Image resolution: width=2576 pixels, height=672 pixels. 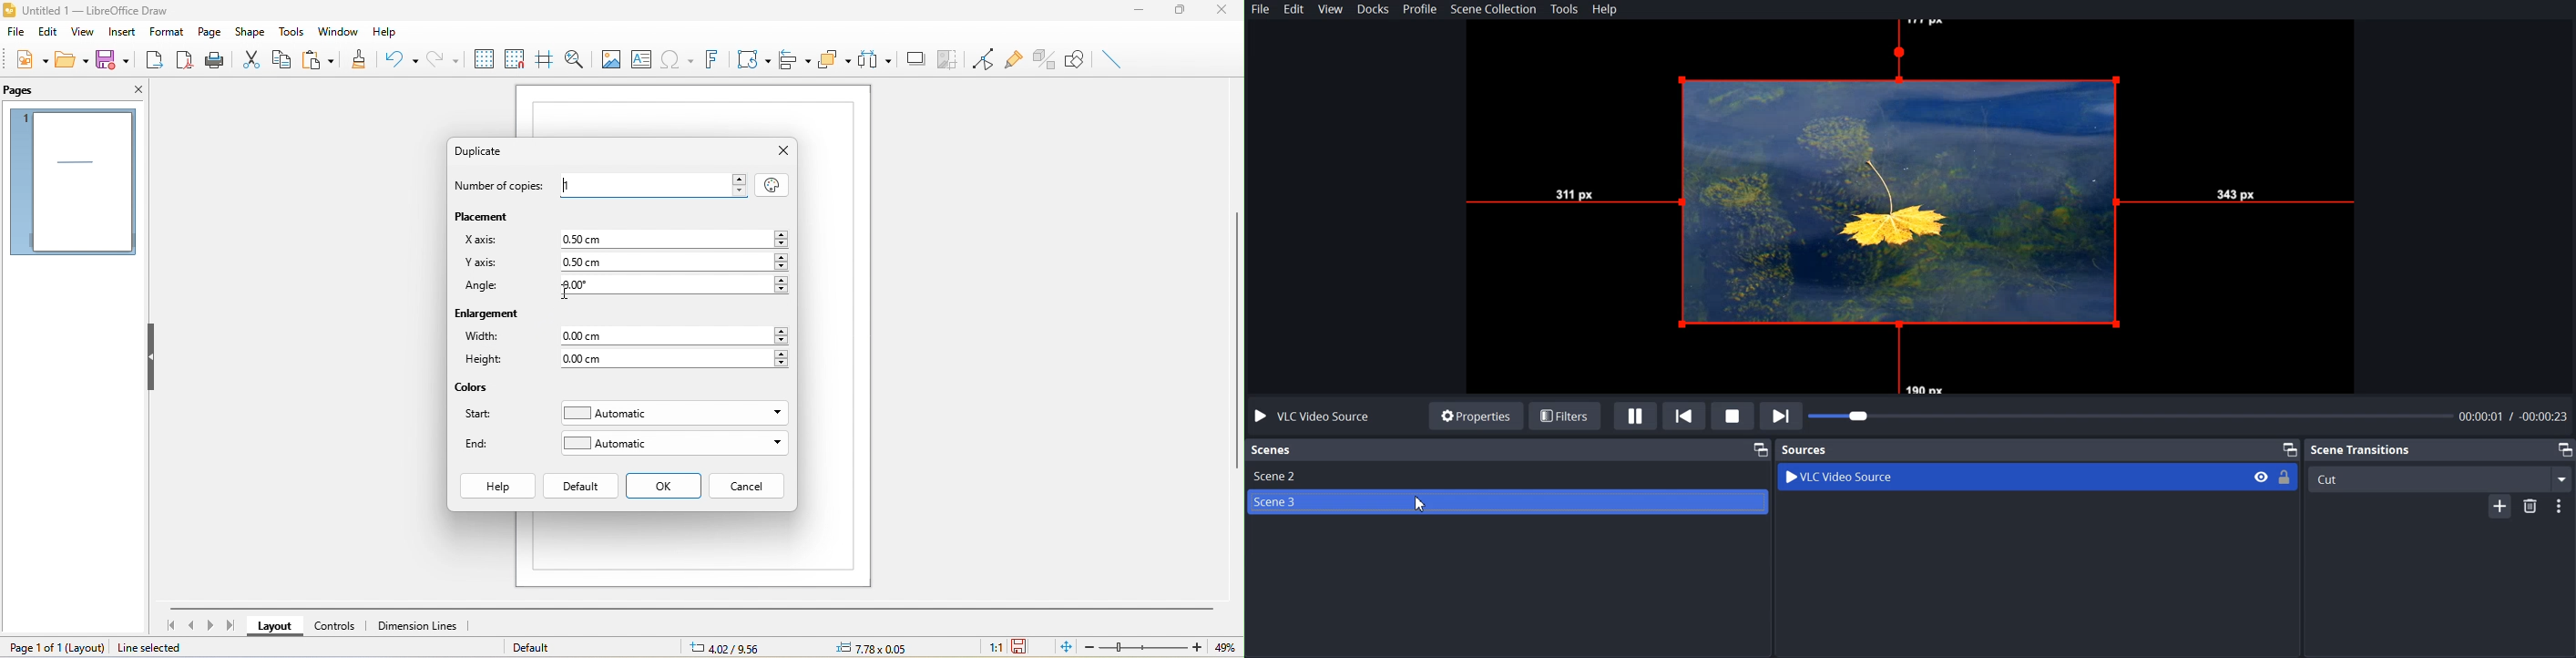 I want to click on line selected, so click(x=162, y=648).